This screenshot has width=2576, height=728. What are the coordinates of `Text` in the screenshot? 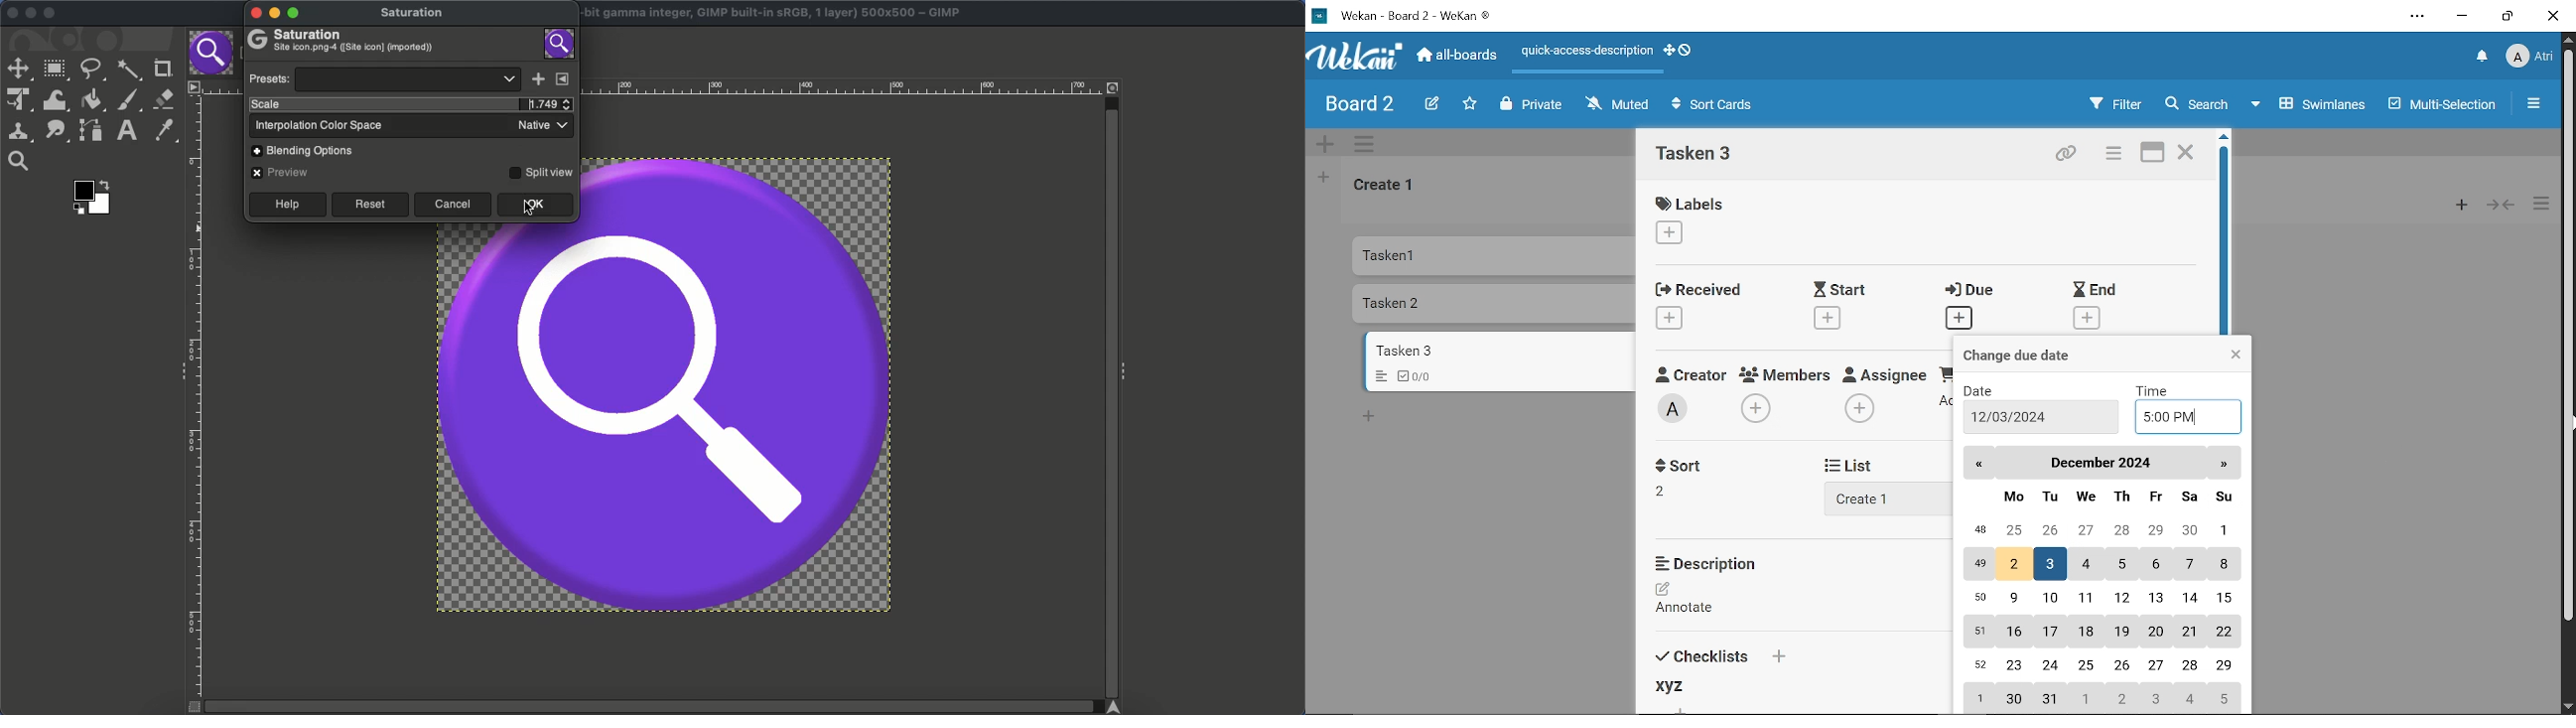 It's located at (126, 131).